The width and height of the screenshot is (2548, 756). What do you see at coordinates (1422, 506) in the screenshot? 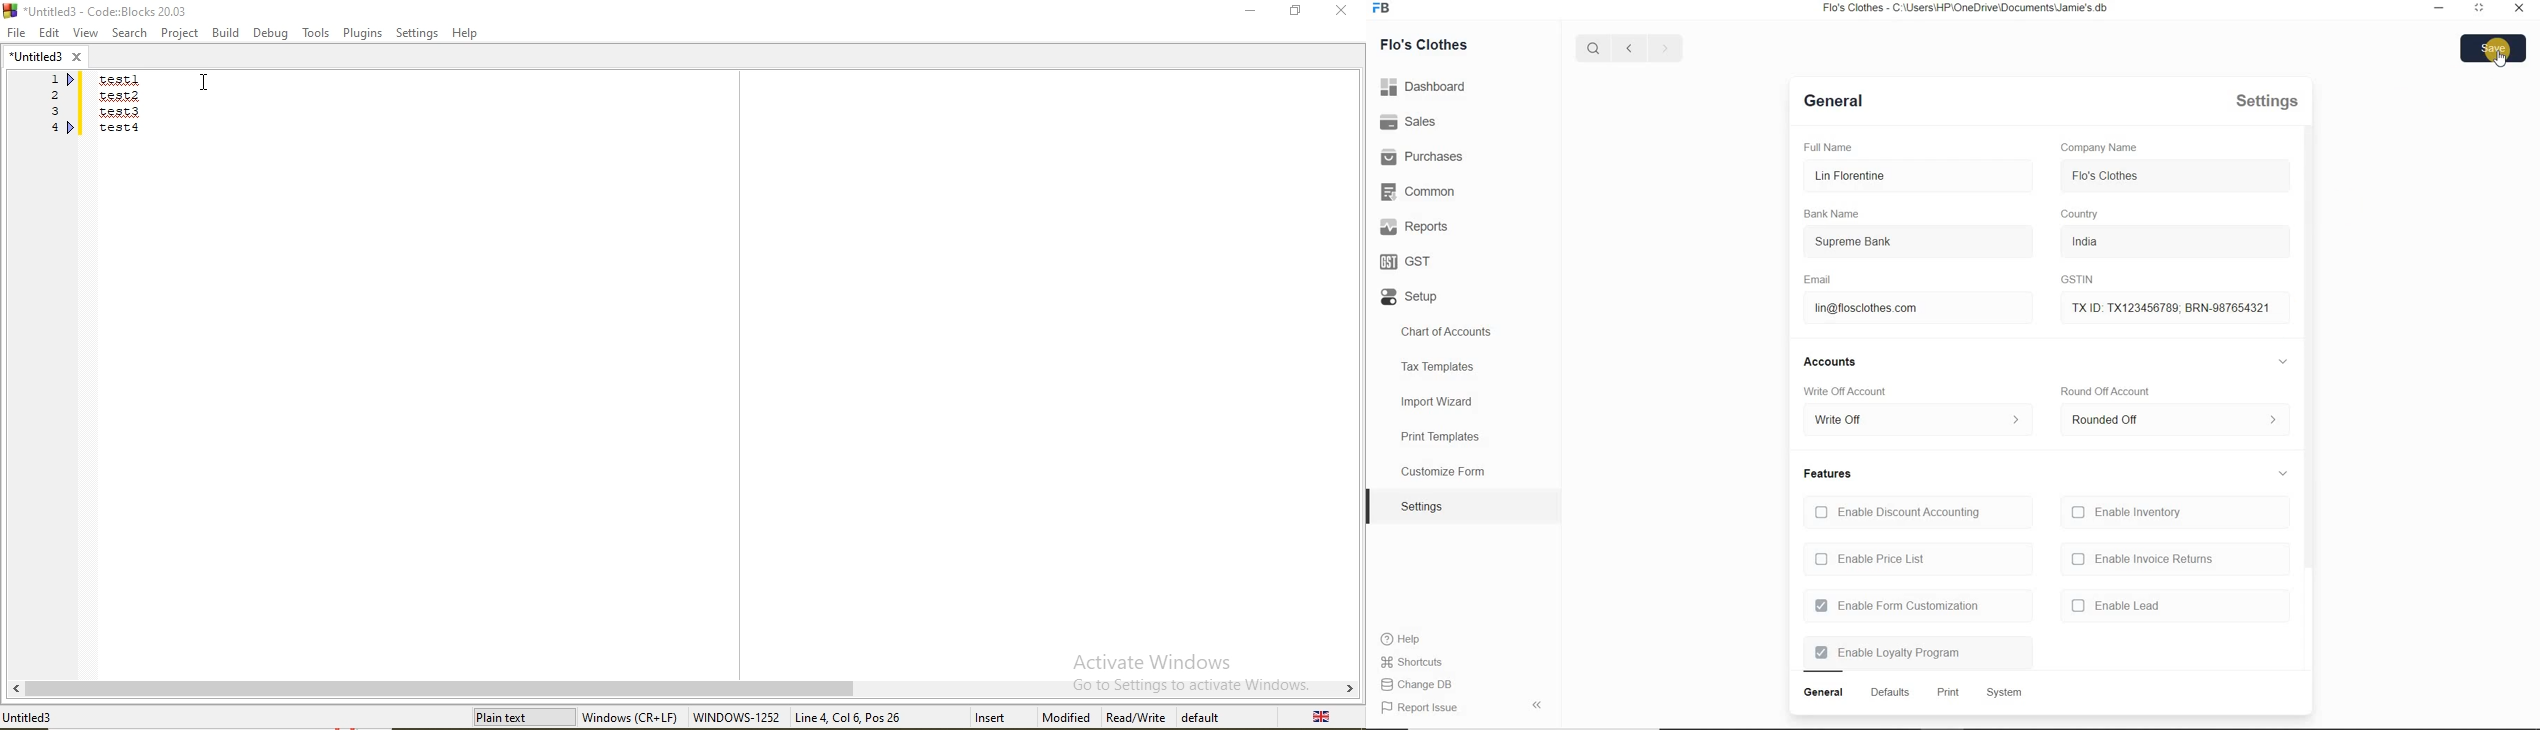
I see `settings` at bounding box center [1422, 506].